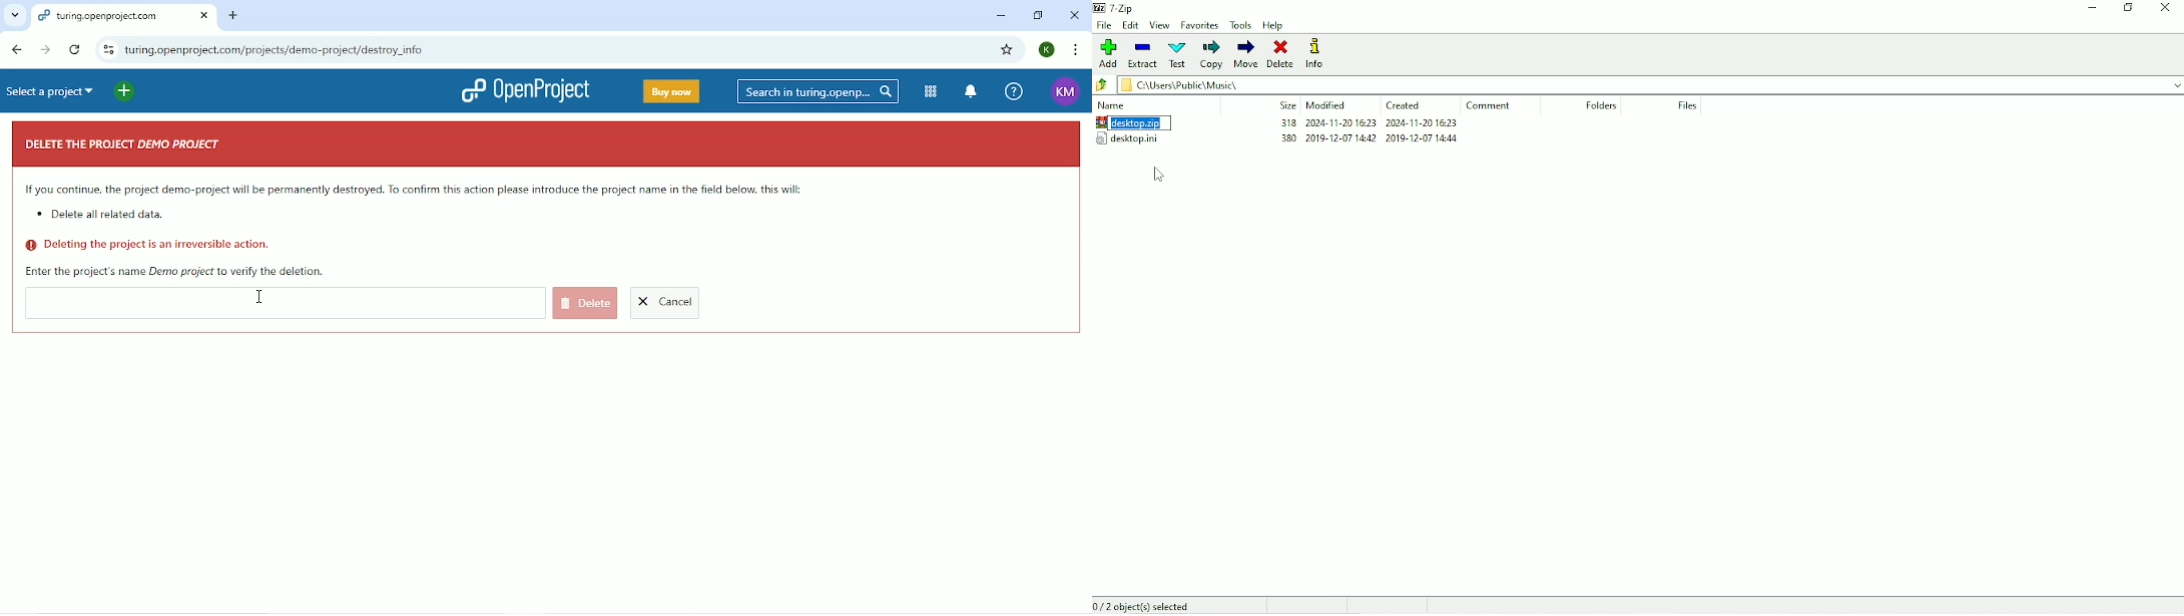 This screenshot has height=616, width=2184. Describe the element at coordinates (1105, 26) in the screenshot. I see `File` at that location.